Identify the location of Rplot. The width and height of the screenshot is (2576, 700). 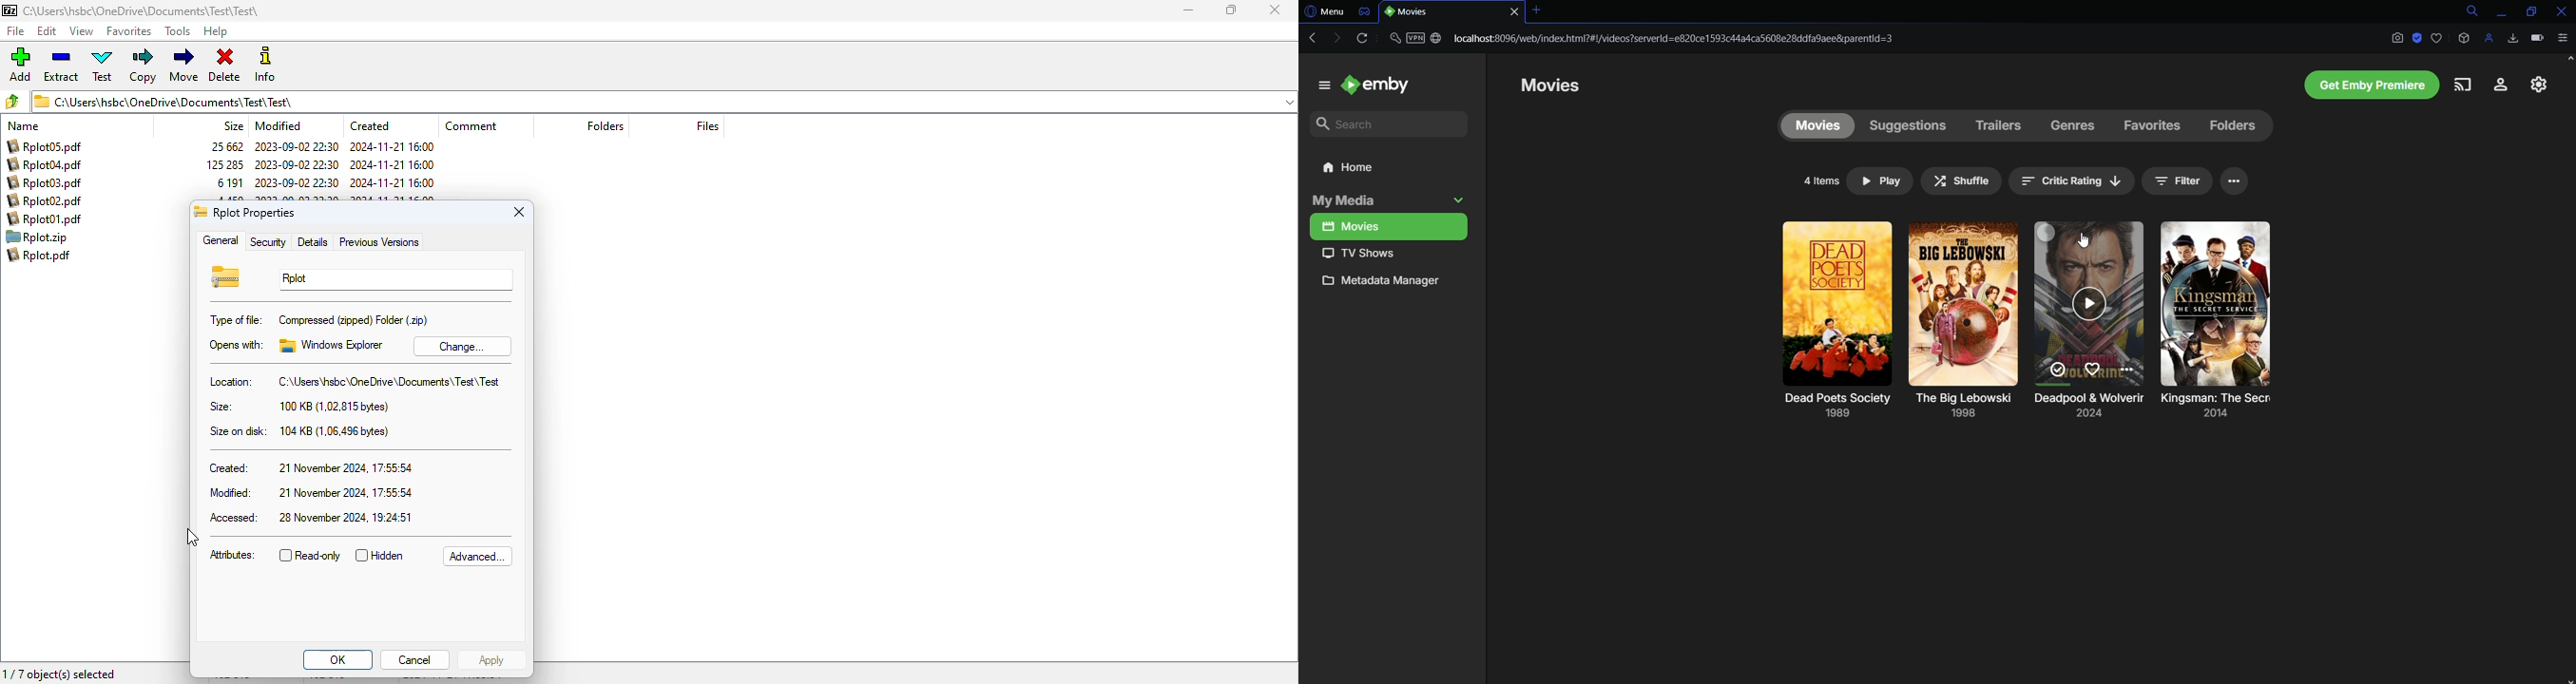
(393, 279).